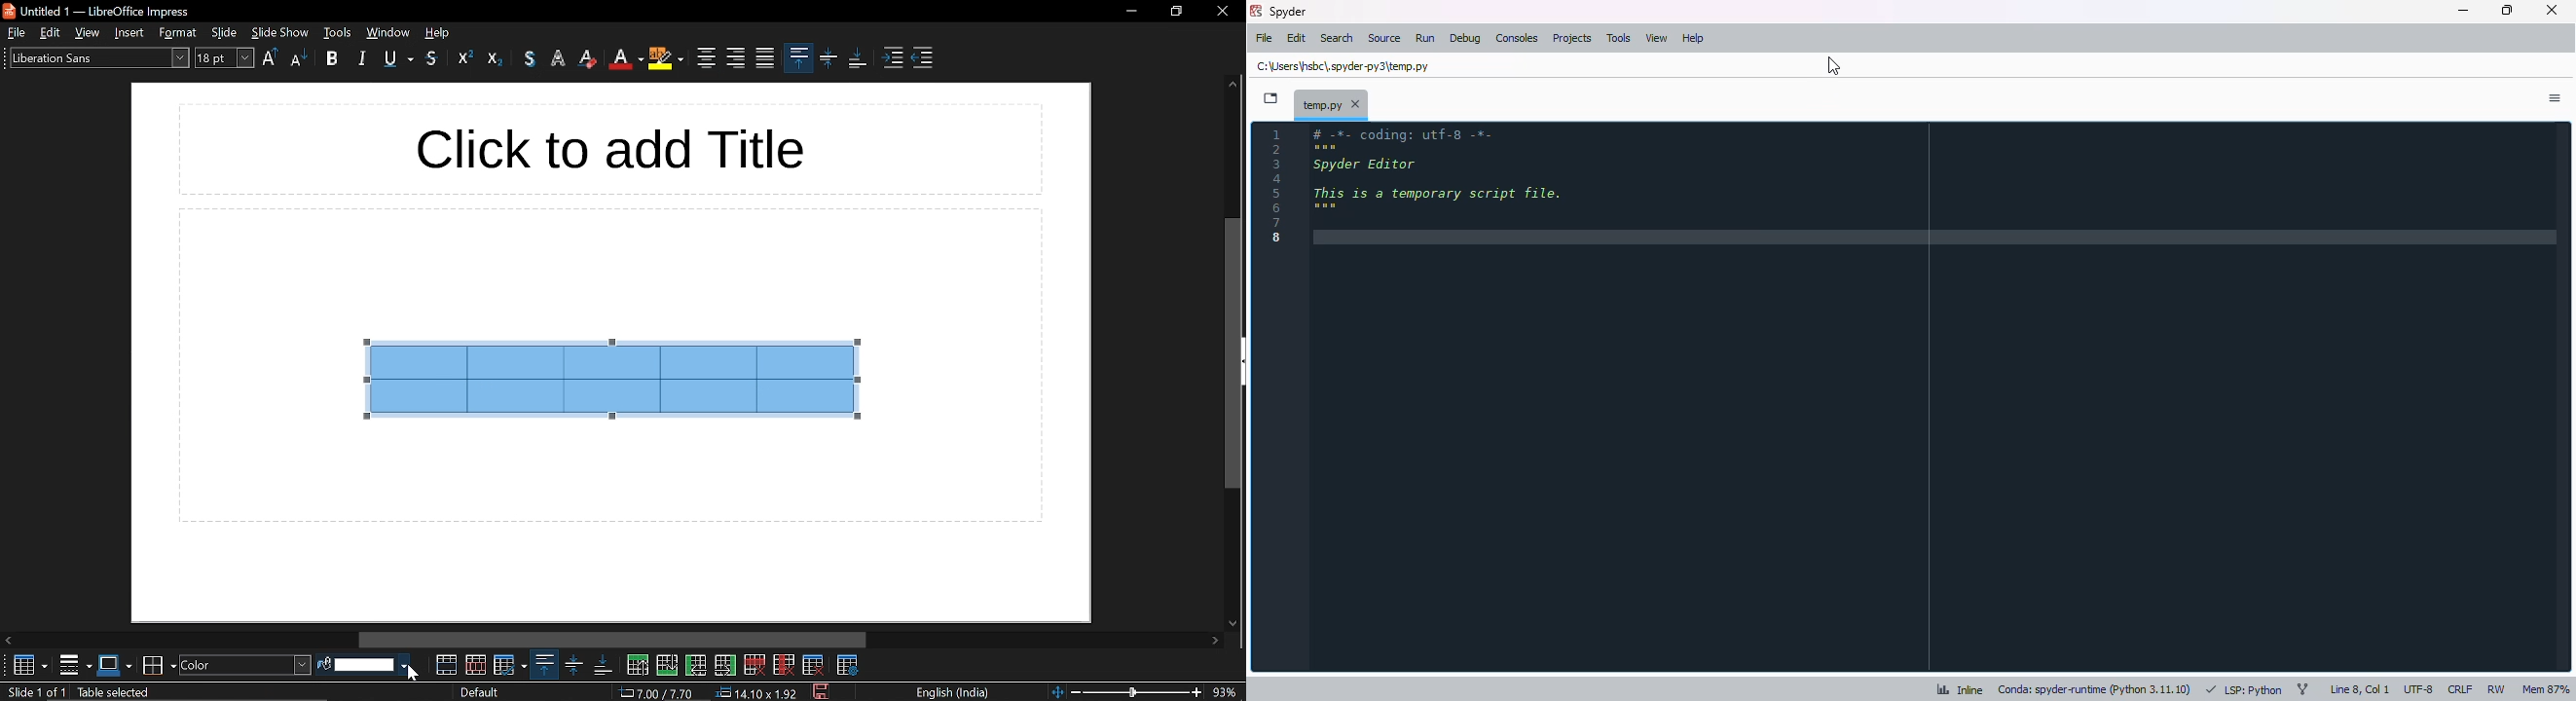  Describe the element at coordinates (2360, 689) in the screenshot. I see `line 8, col 1` at that location.